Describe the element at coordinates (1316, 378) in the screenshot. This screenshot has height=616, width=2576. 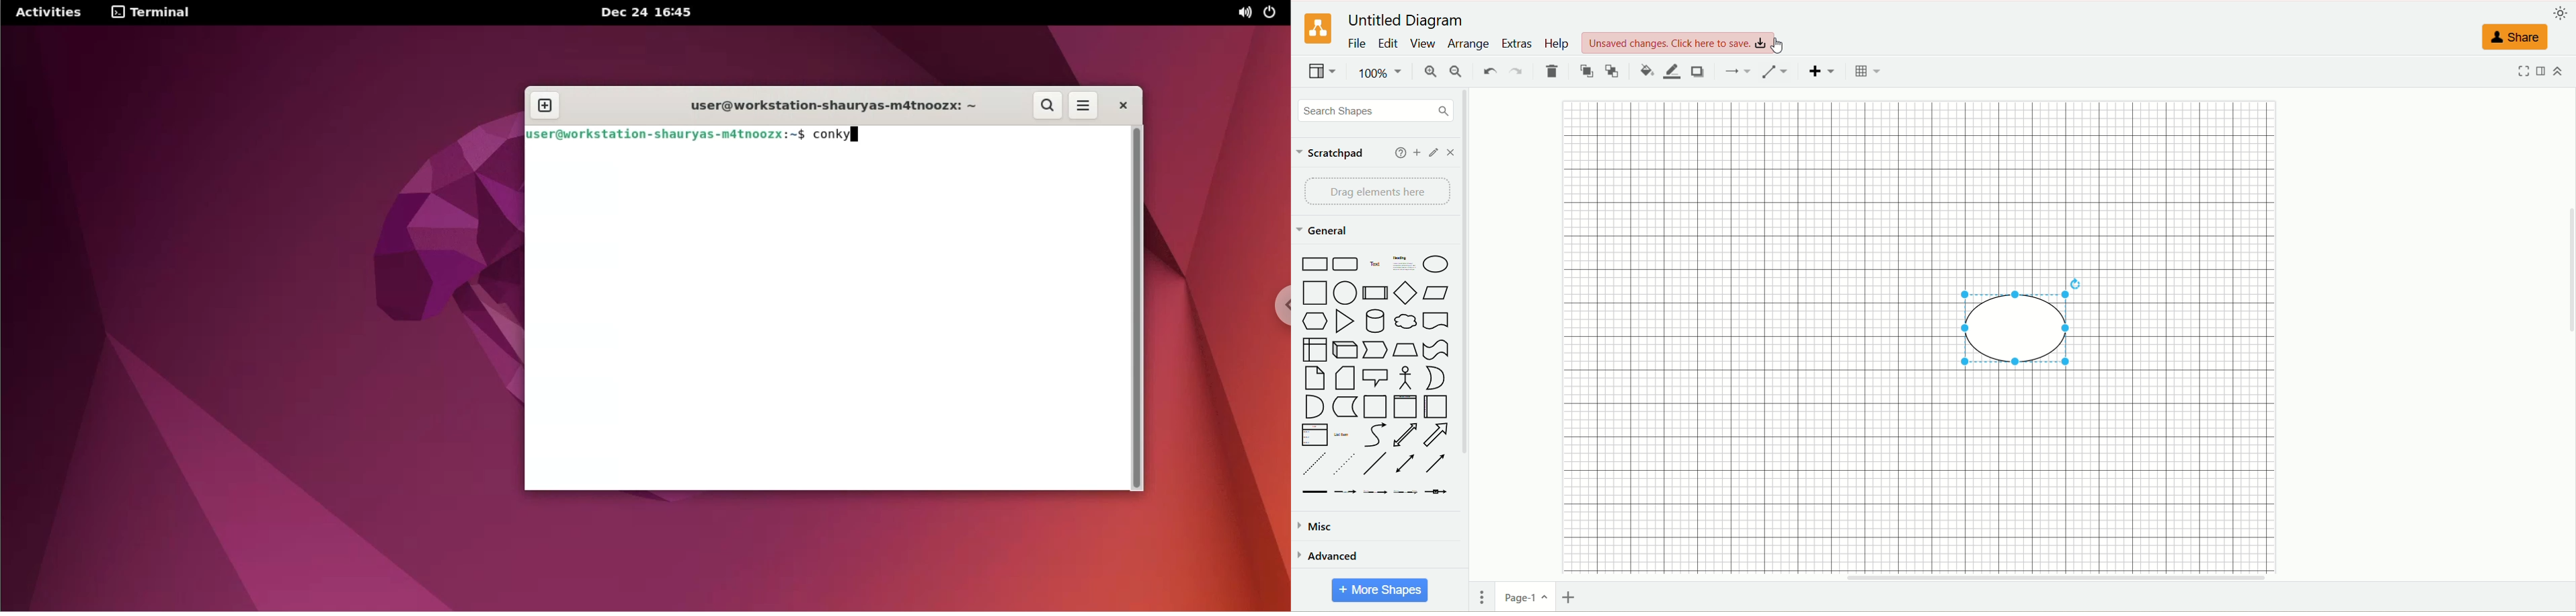
I see `note` at that location.